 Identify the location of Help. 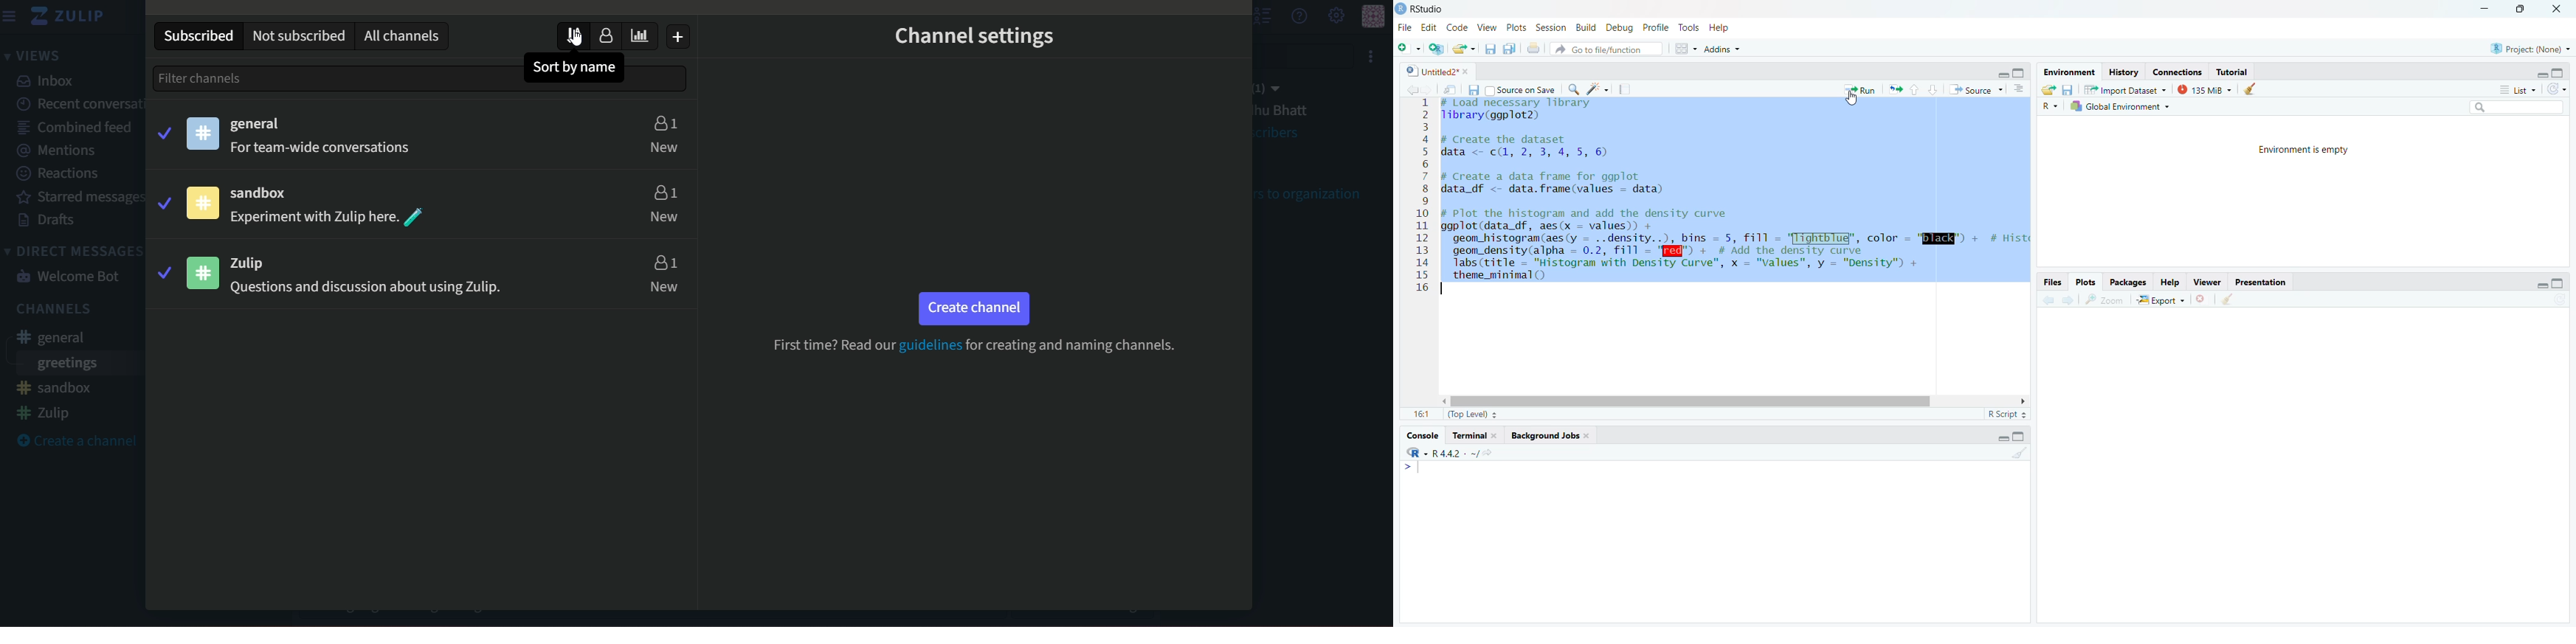
(1723, 27).